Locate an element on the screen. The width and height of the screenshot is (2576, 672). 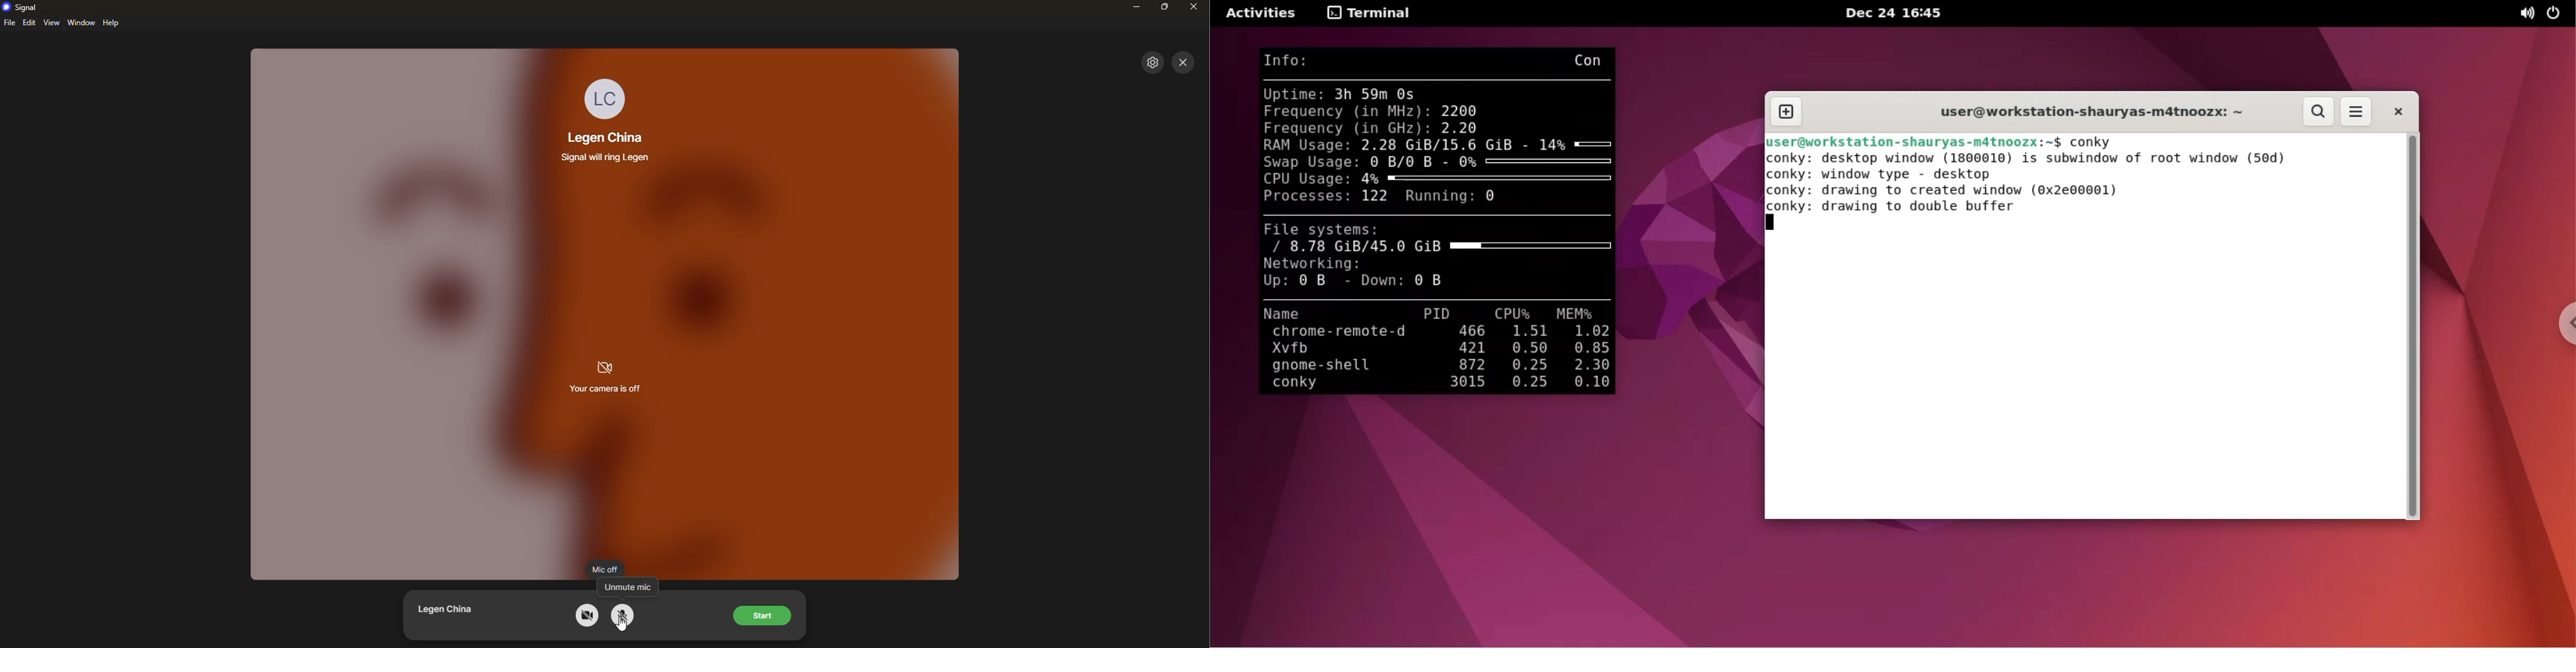
maximize is located at coordinates (1166, 9).